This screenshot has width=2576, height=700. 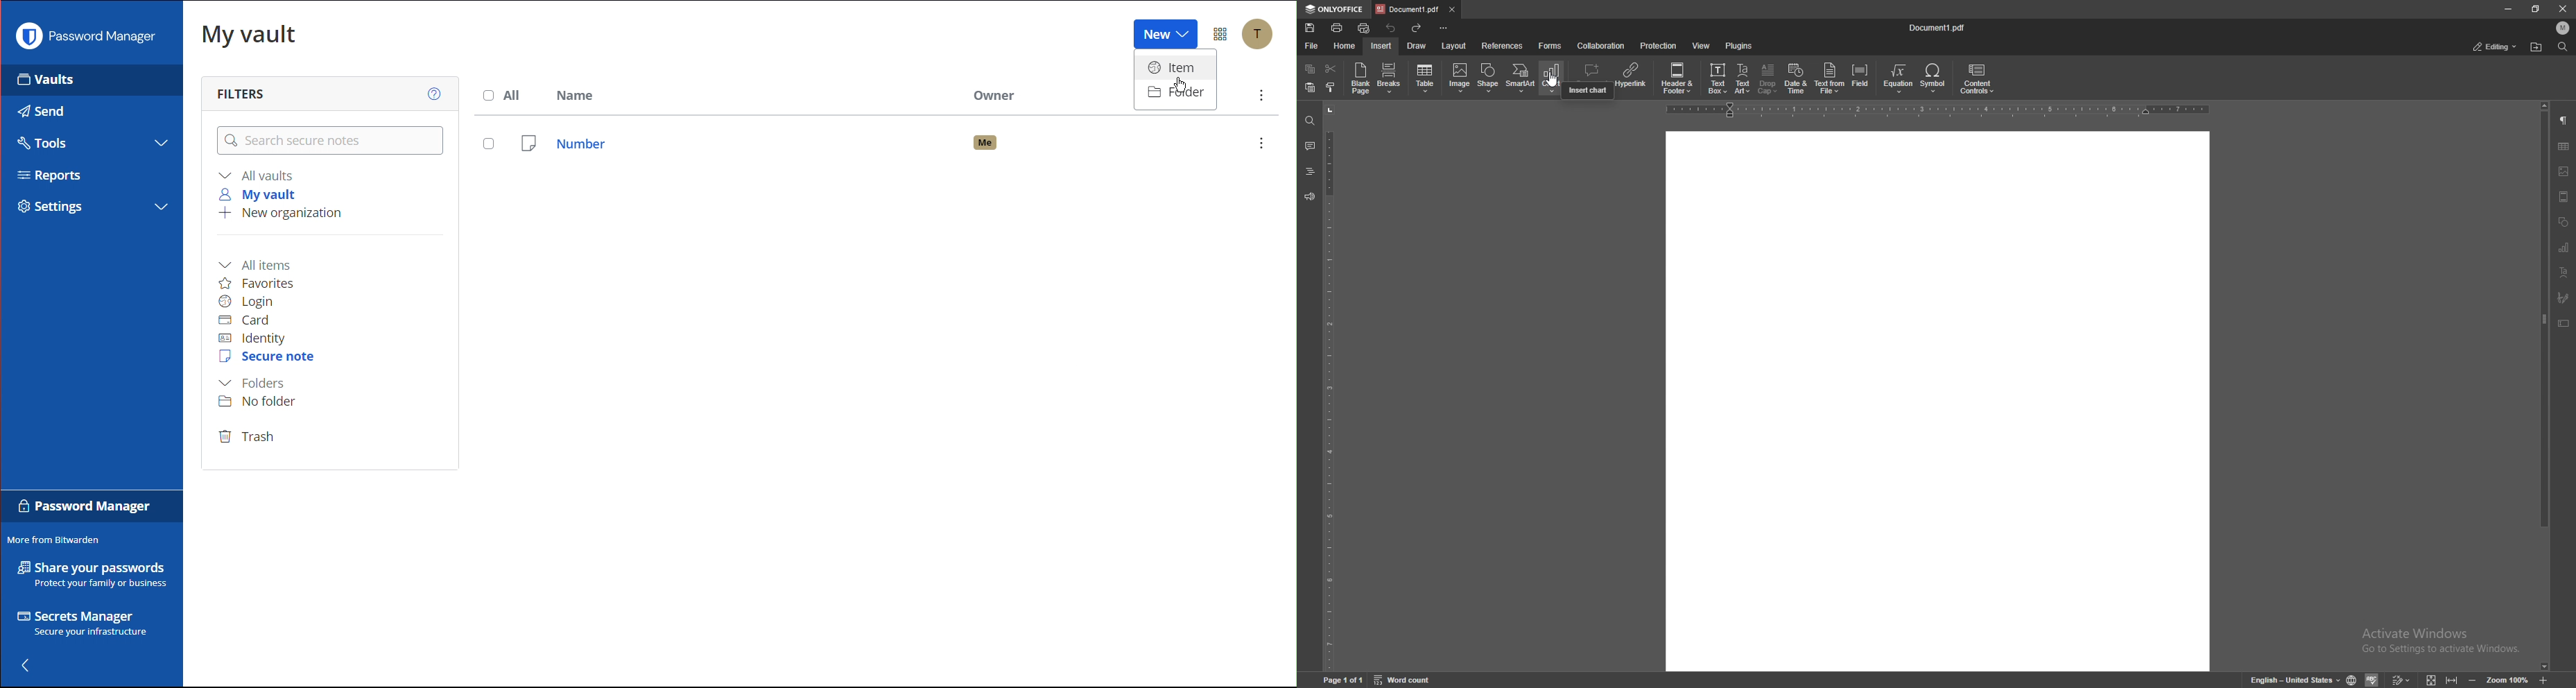 What do you see at coordinates (1938, 27) in the screenshot?
I see `file name` at bounding box center [1938, 27].